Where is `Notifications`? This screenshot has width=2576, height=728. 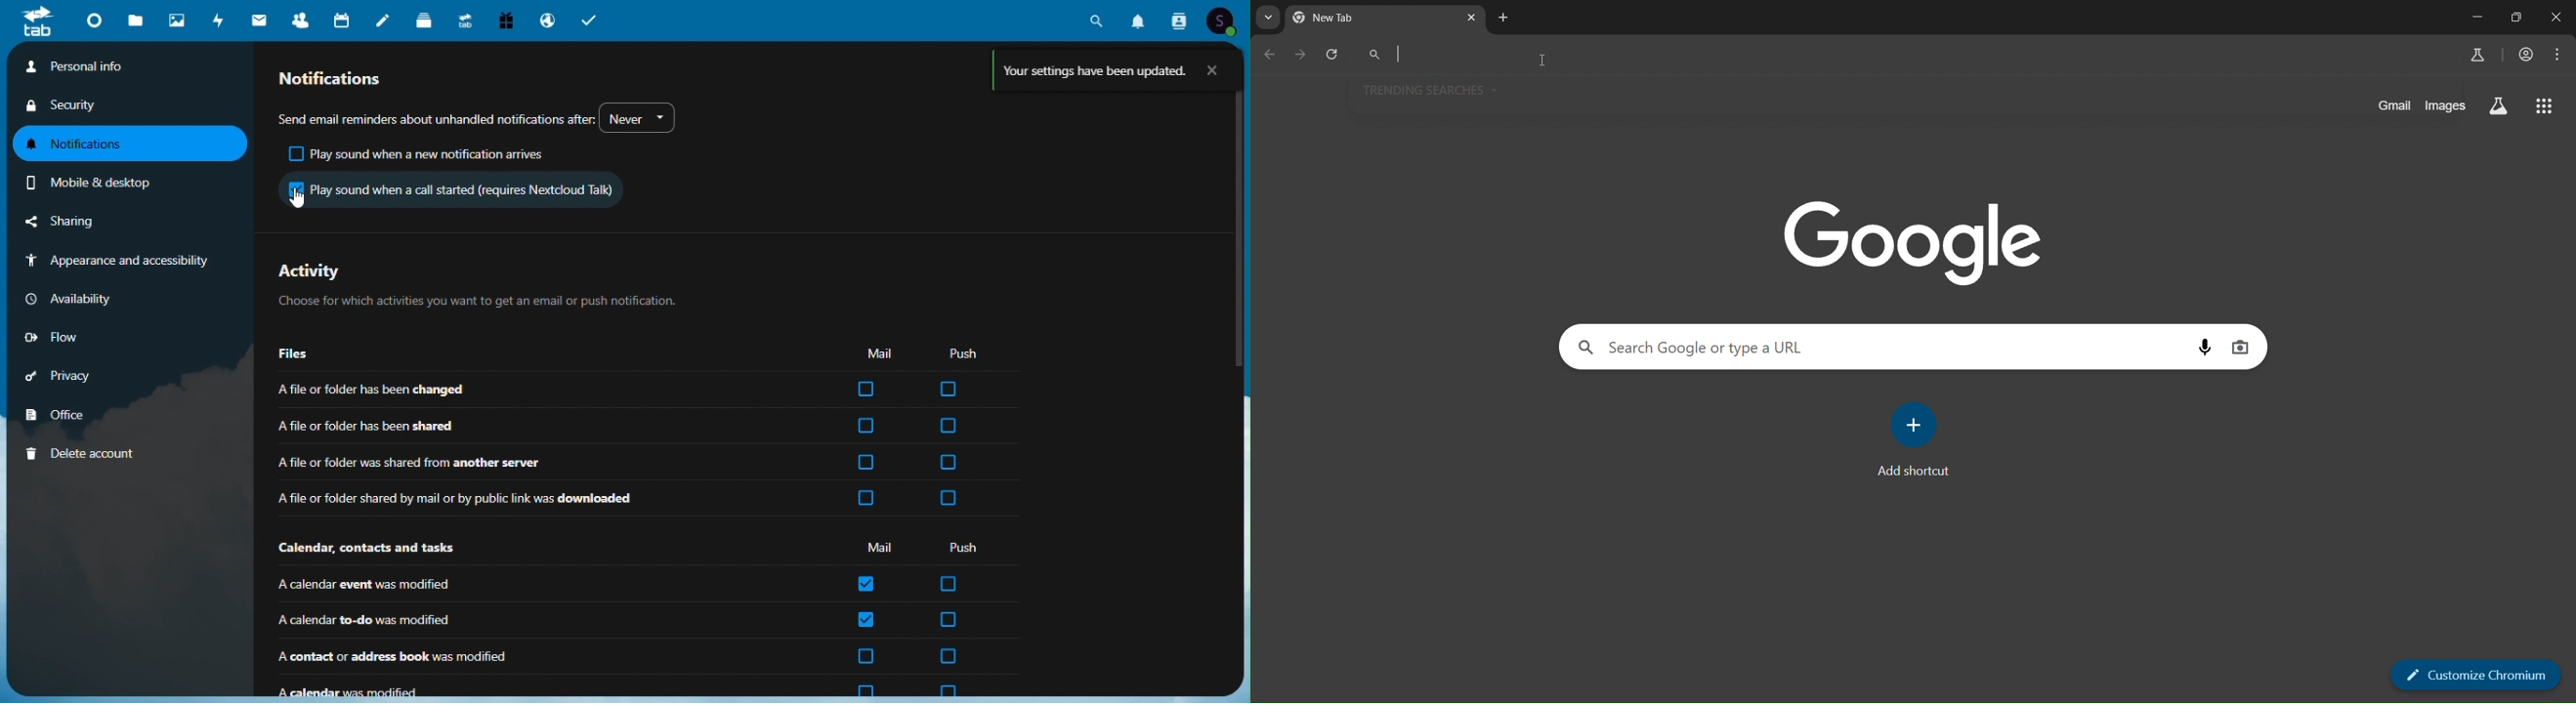
Notifications is located at coordinates (131, 145).